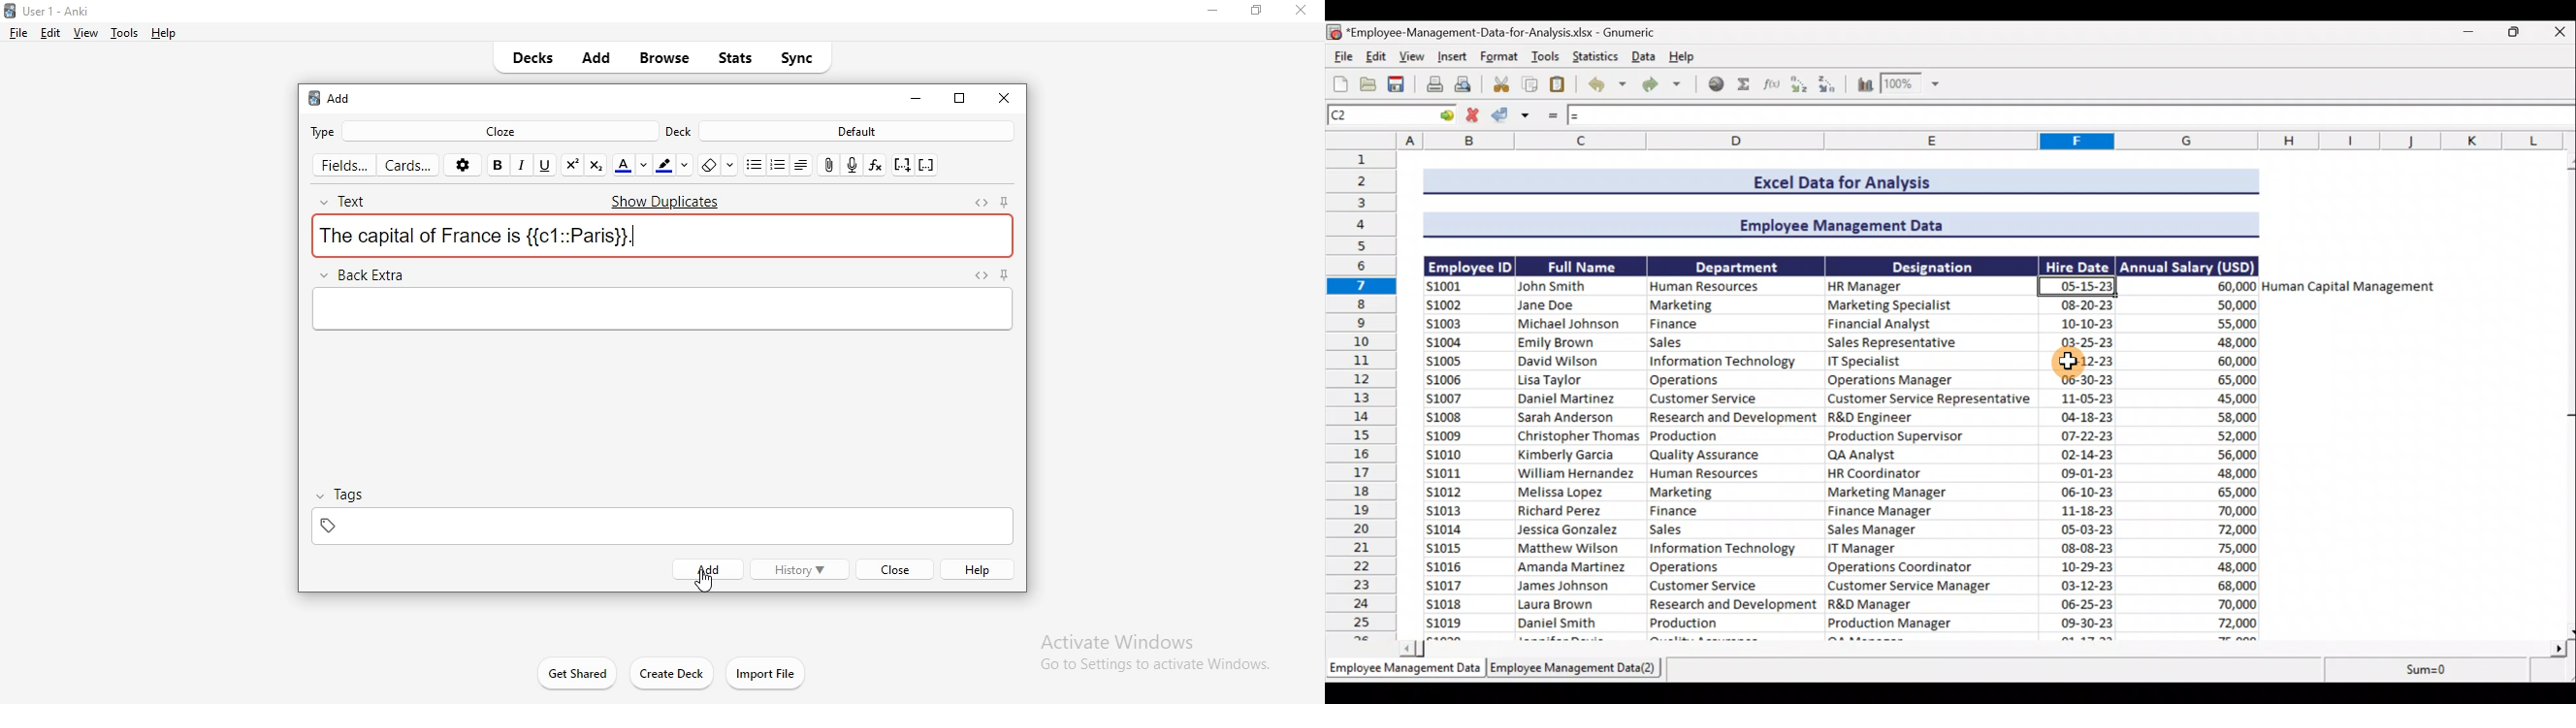 The height and width of the screenshot is (728, 2576). What do you see at coordinates (1748, 84) in the screenshot?
I see `Sum into the current cell` at bounding box center [1748, 84].